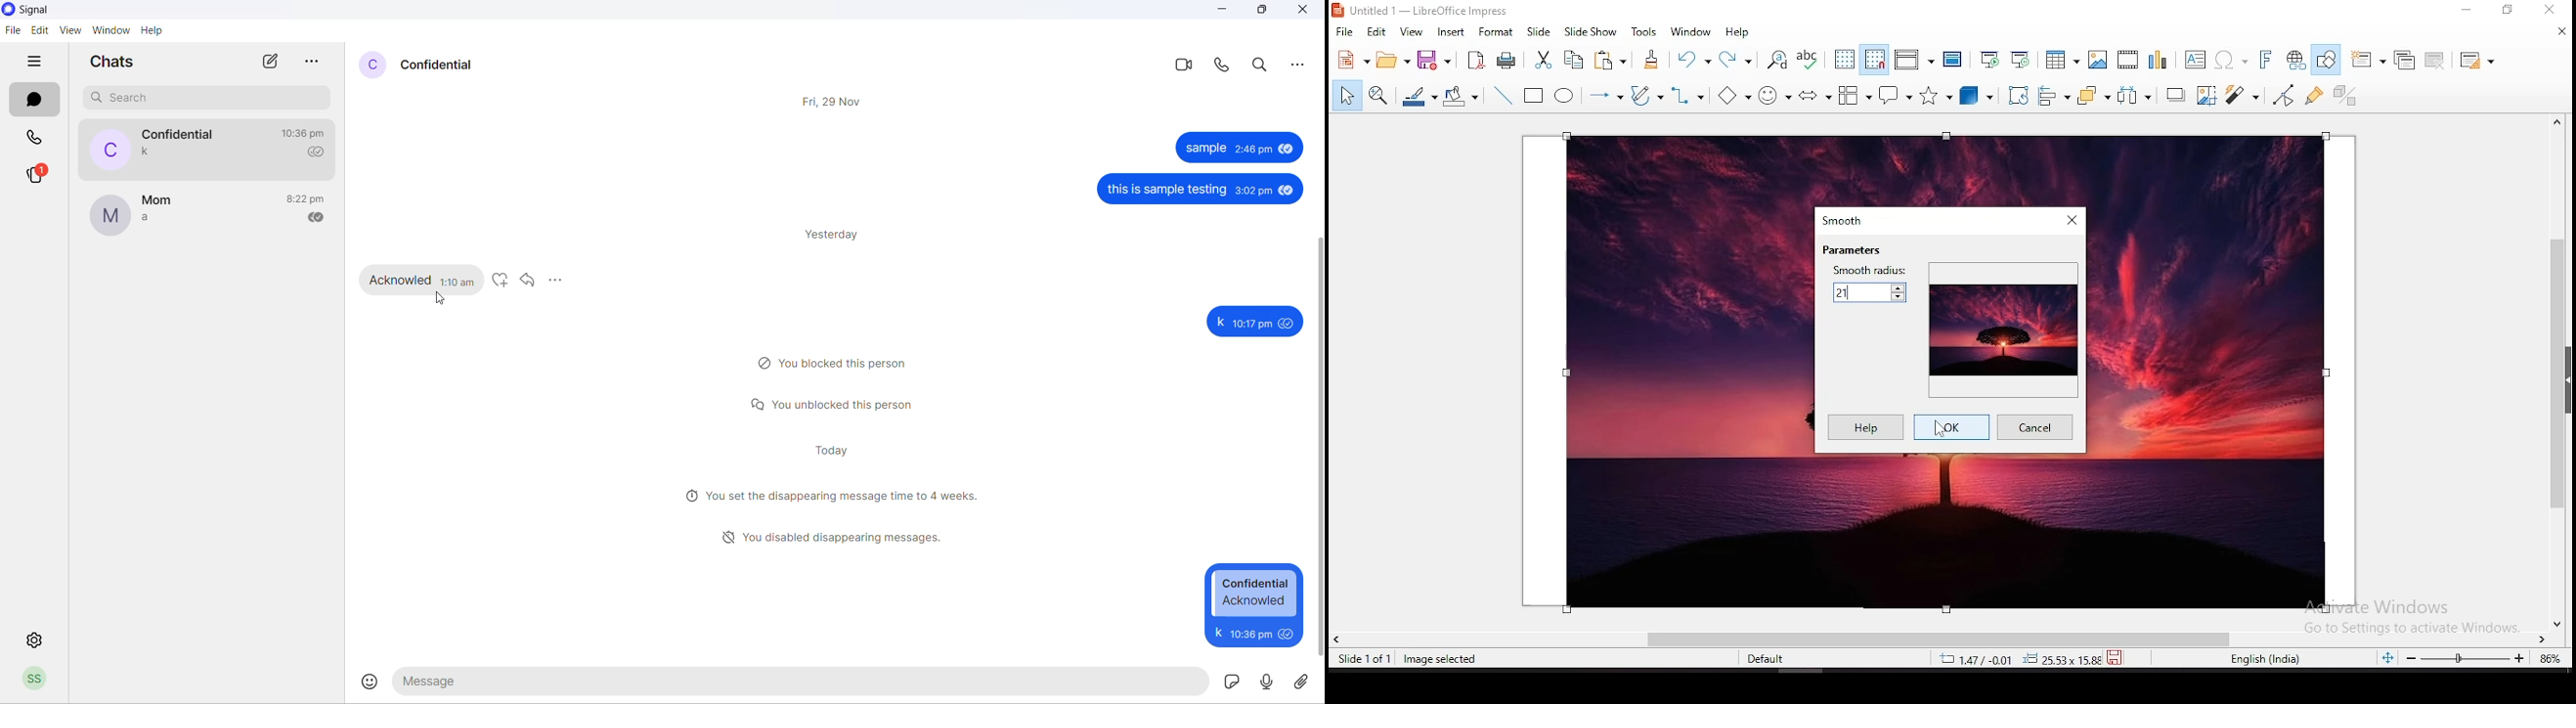 The width and height of the screenshot is (2576, 728). What do you see at coordinates (1915, 61) in the screenshot?
I see `display views` at bounding box center [1915, 61].